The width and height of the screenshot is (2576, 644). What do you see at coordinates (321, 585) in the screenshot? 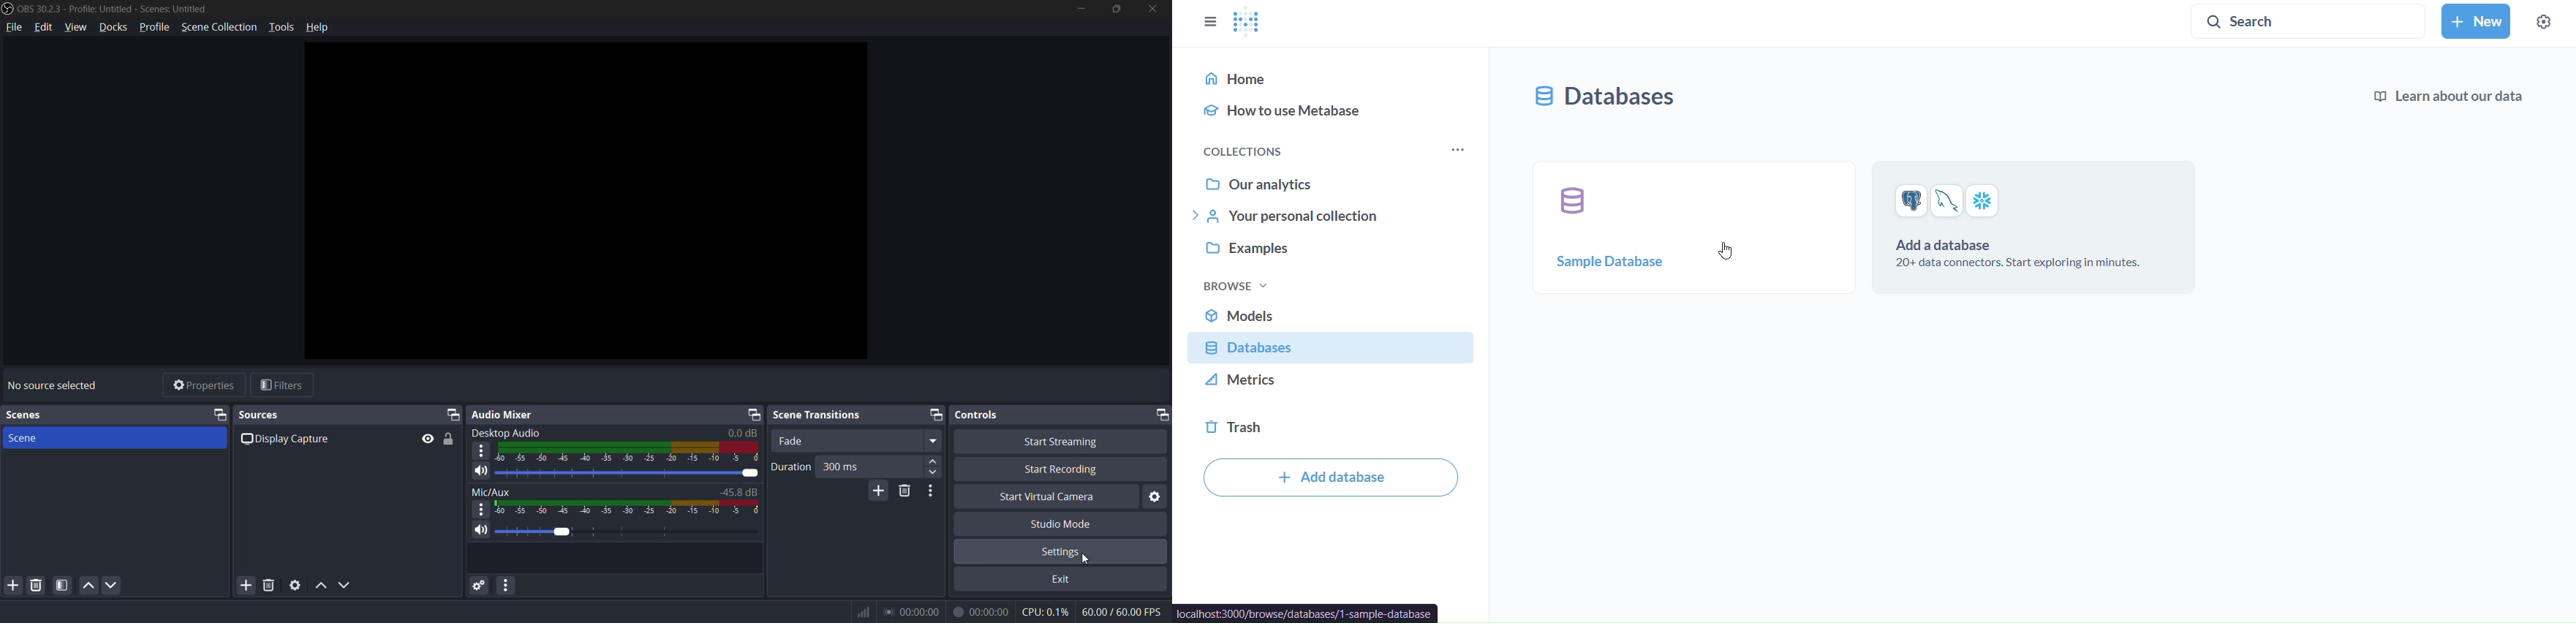
I see `move up` at bounding box center [321, 585].